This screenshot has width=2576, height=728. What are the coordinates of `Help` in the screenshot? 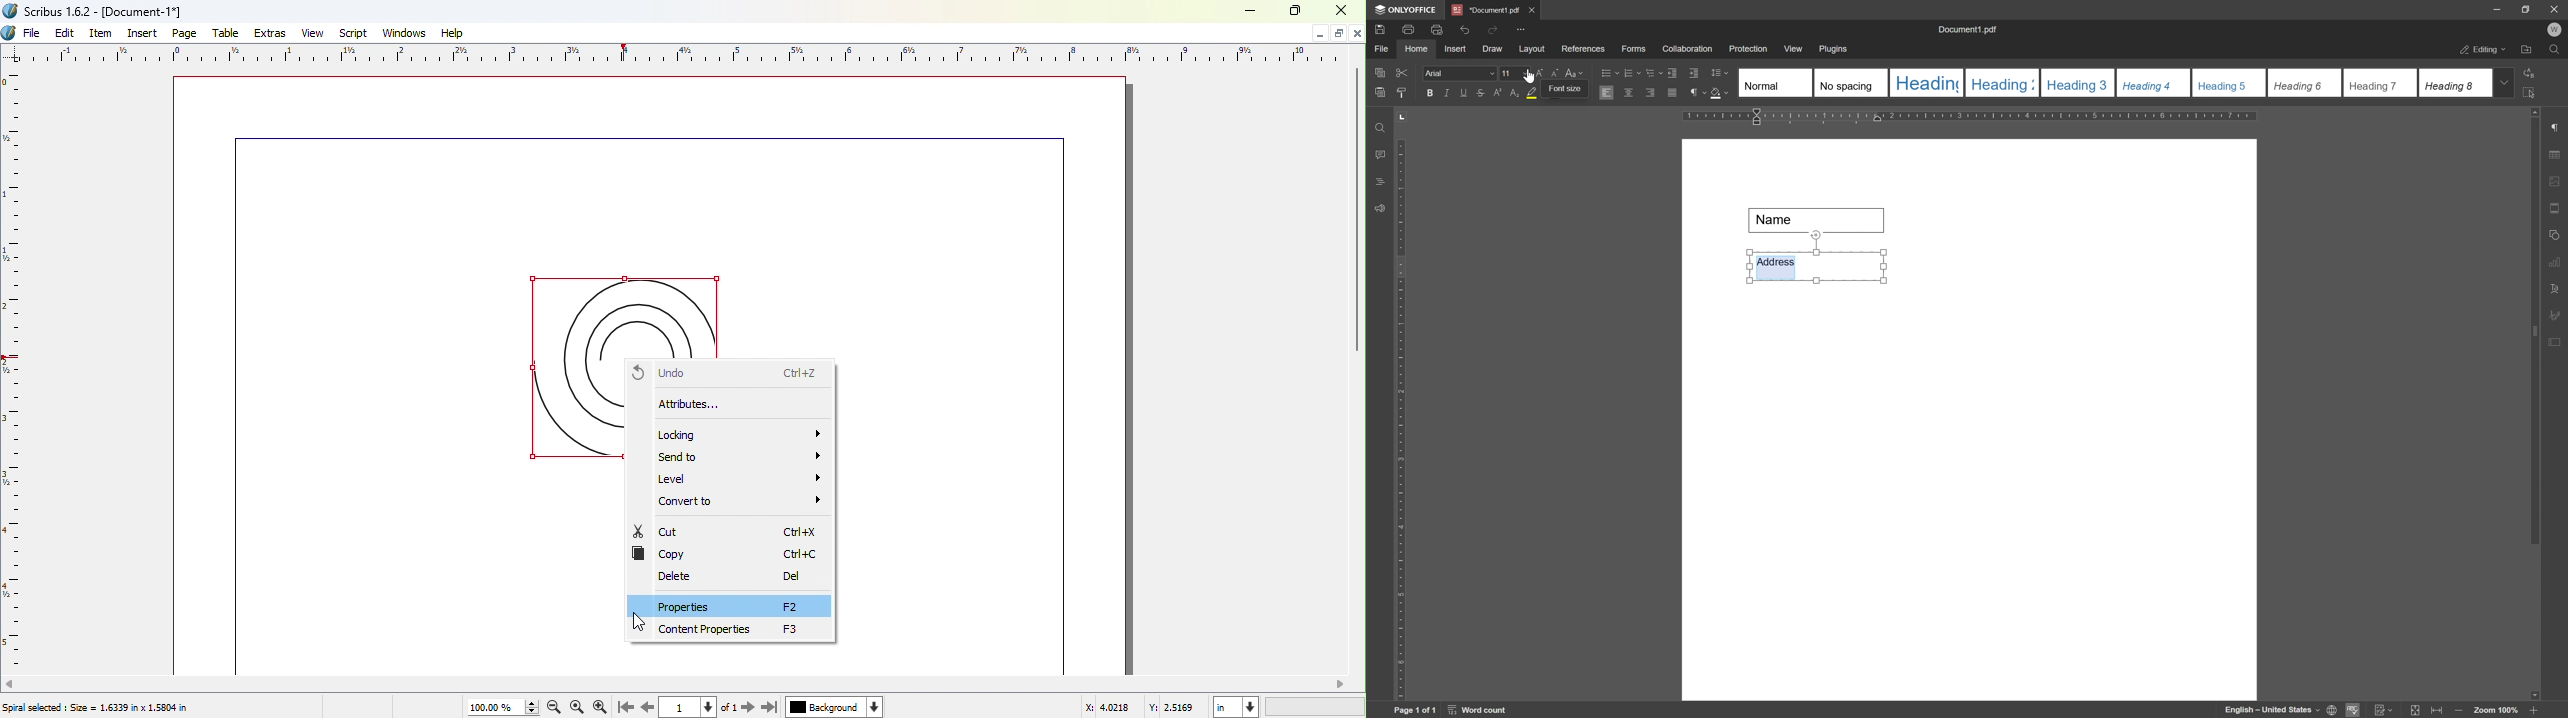 It's located at (452, 32).